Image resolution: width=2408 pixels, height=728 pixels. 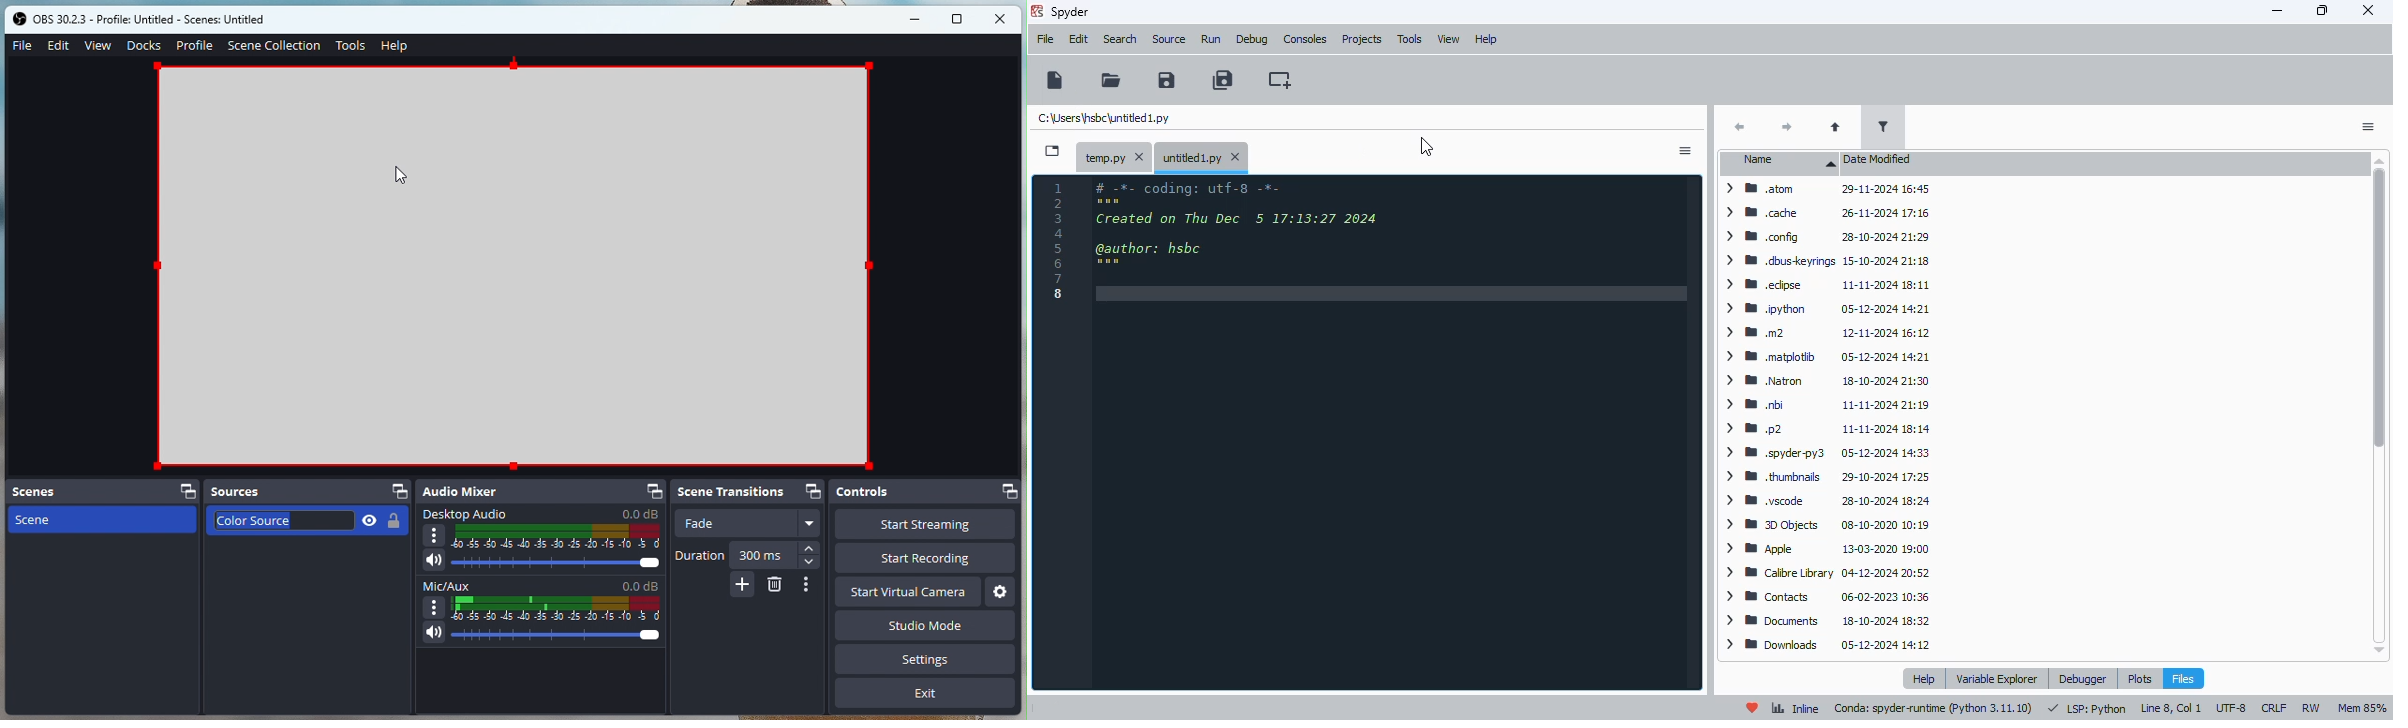 What do you see at coordinates (1079, 39) in the screenshot?
I see `edit` at bounding box center [1079, 39].